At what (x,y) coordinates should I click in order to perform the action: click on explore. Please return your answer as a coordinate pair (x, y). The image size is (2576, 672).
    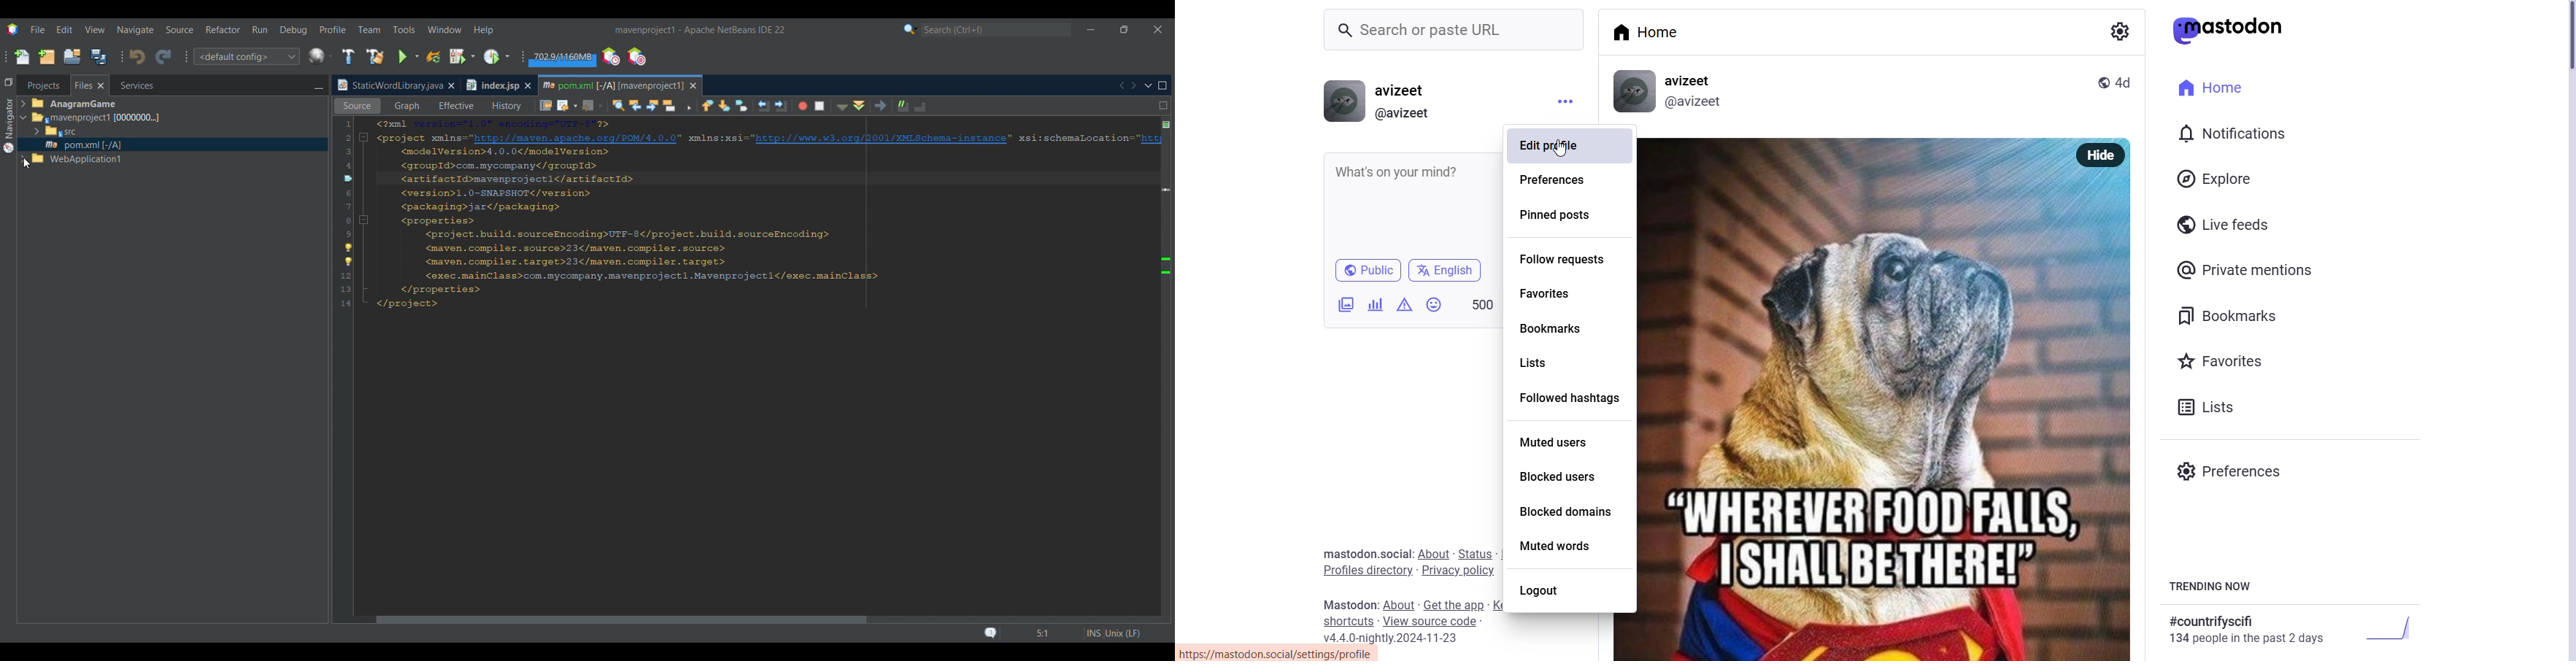
    Looking at the image, I should click on (2217, 178).